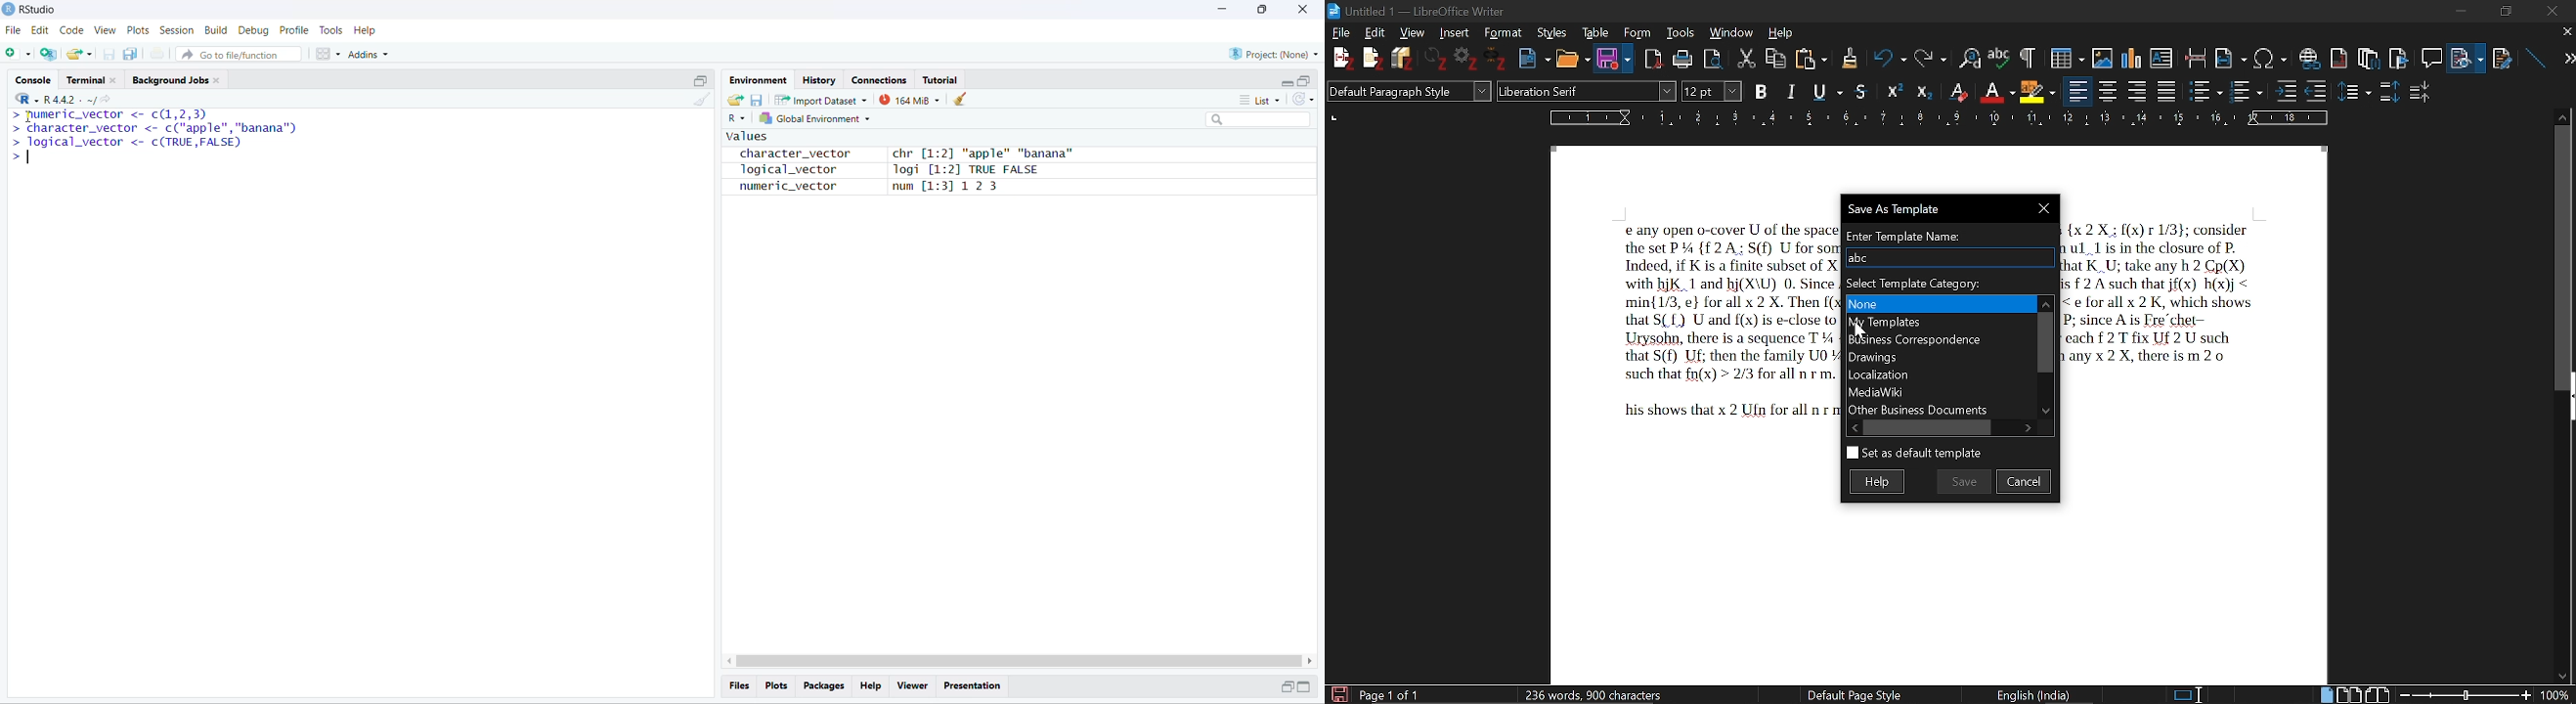  I want to click on Connections, so click(878, 79).